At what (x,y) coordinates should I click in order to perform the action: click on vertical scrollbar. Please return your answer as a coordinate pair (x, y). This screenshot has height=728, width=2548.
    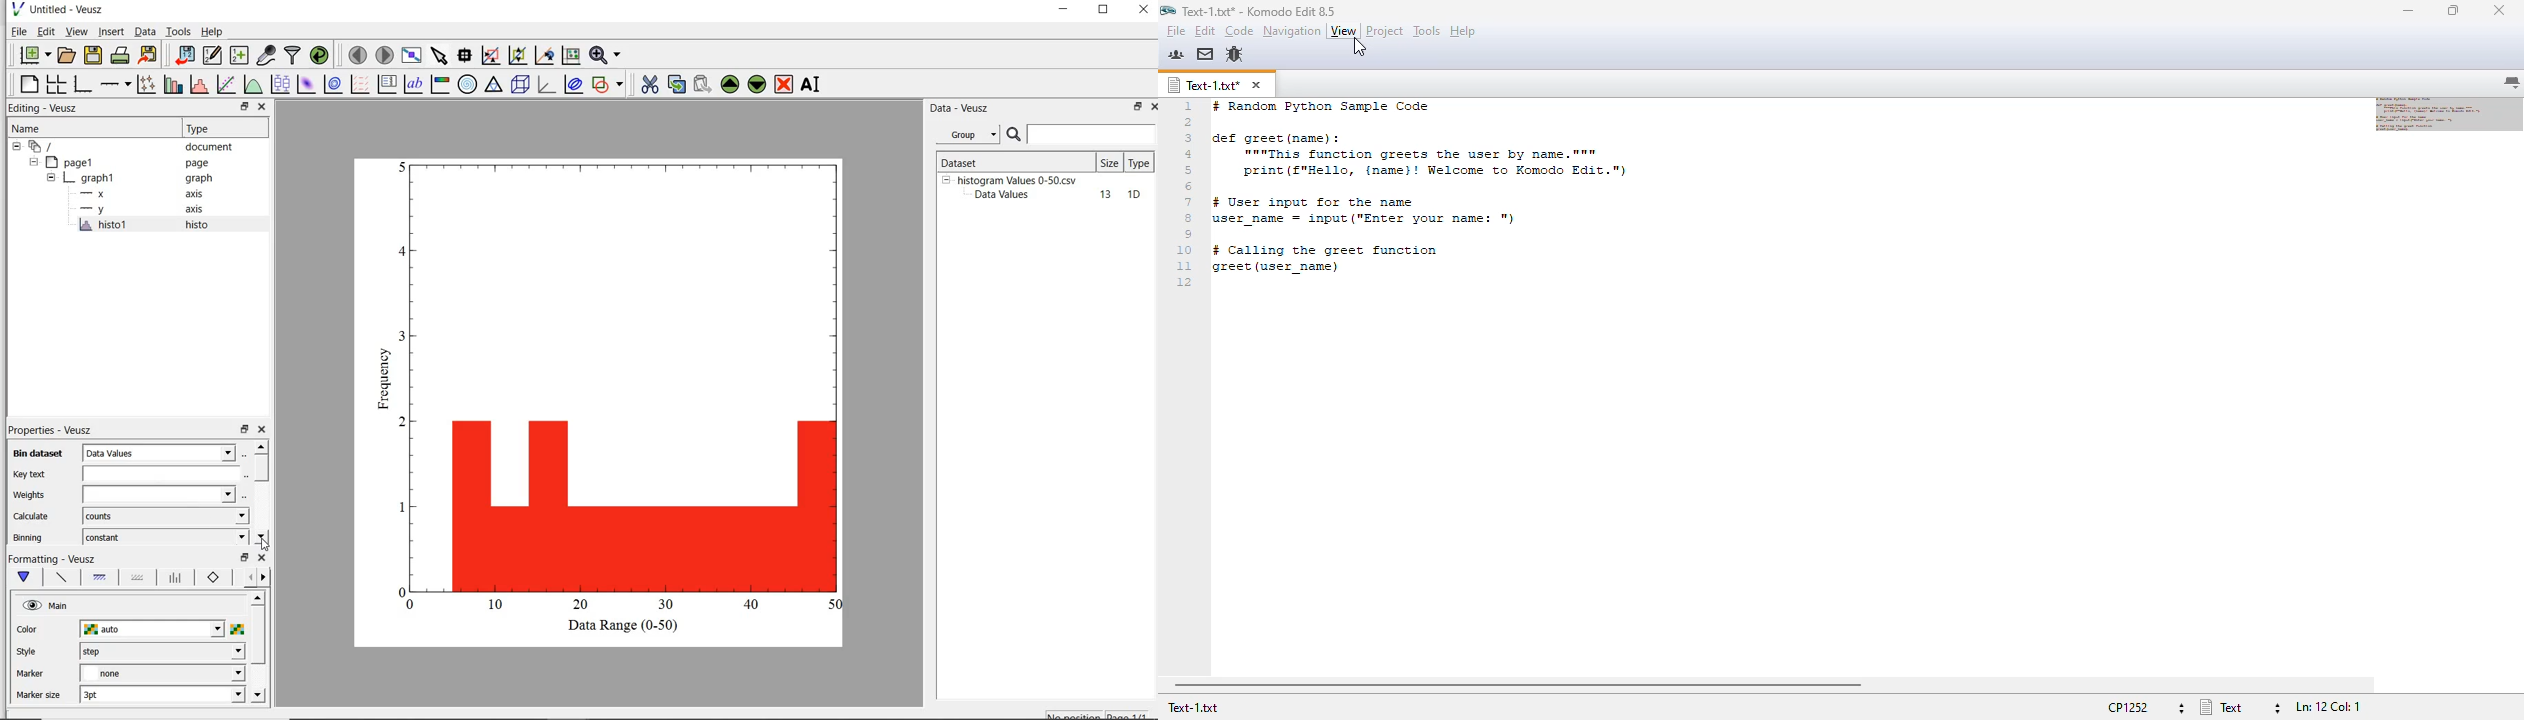
    Looking at the image, I should click on (258, 636).